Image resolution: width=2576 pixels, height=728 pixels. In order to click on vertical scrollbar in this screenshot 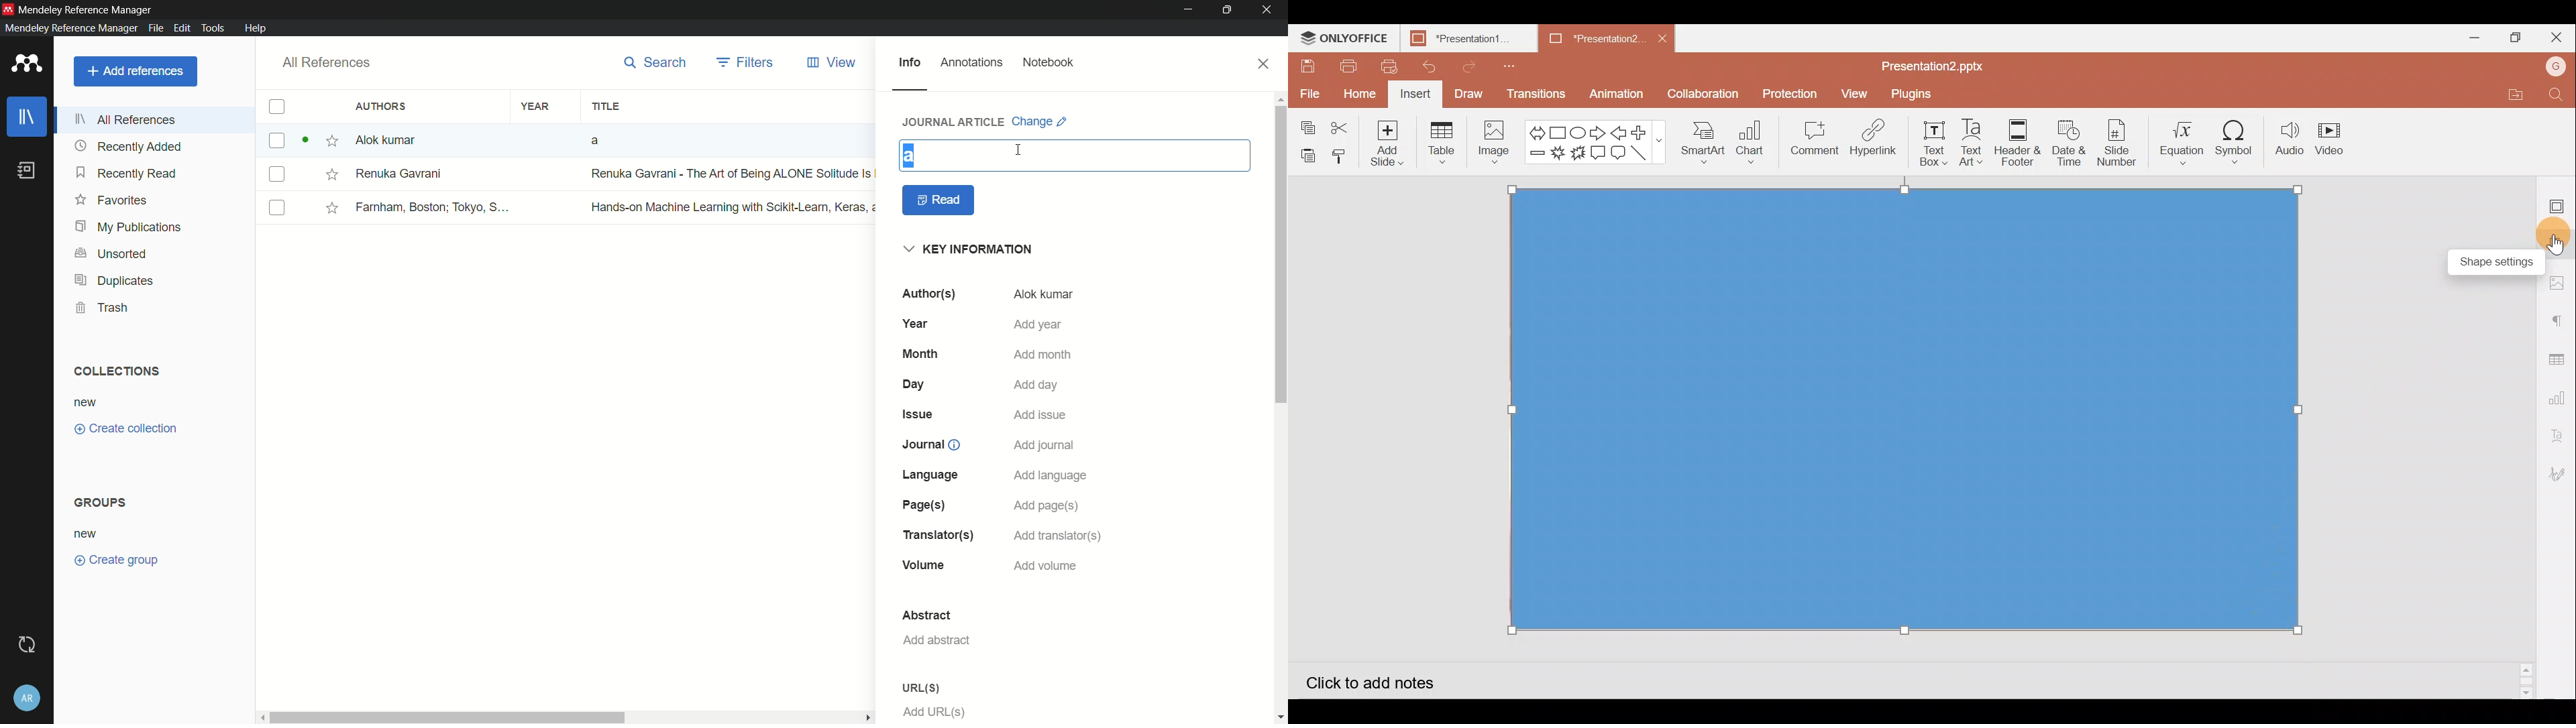, I will do `click(1280, 407)`.